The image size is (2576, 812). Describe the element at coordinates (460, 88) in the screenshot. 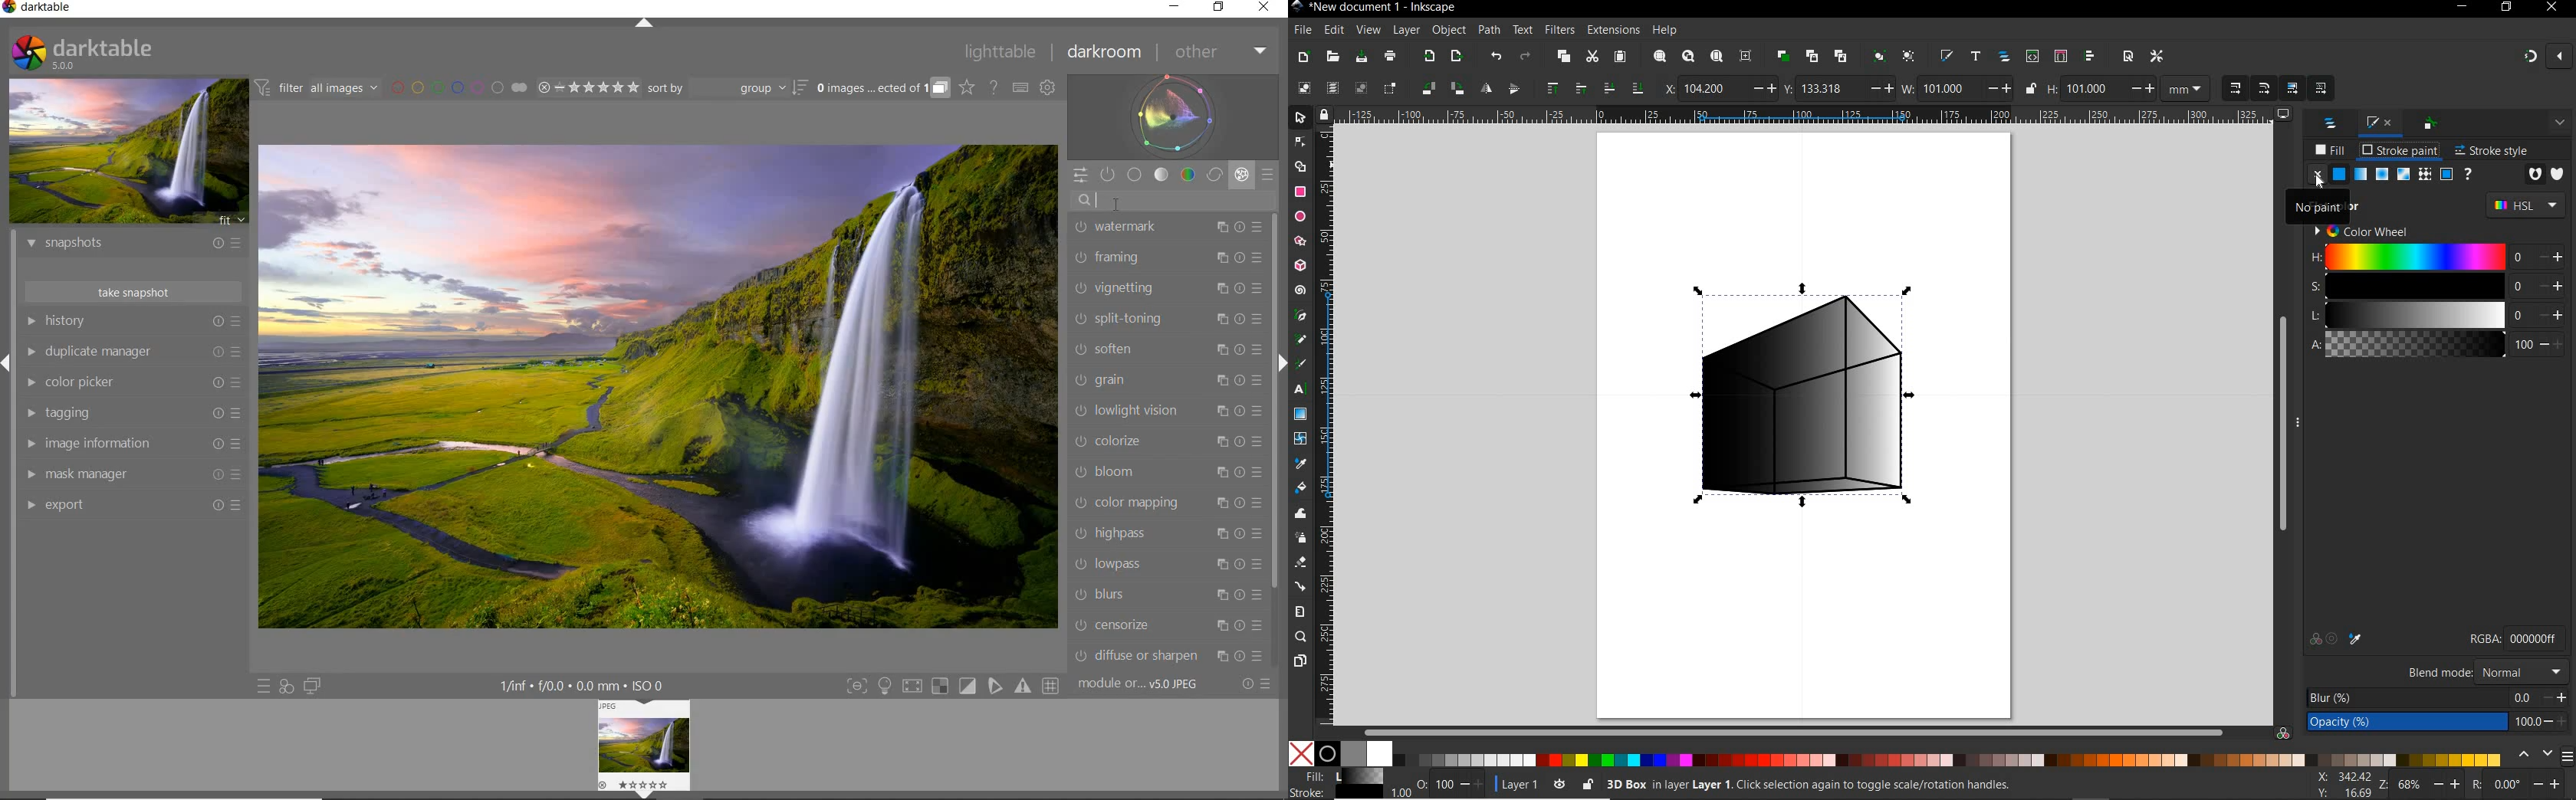

I see `FILTER BY IMAGE COLOR LABEL` at that location.